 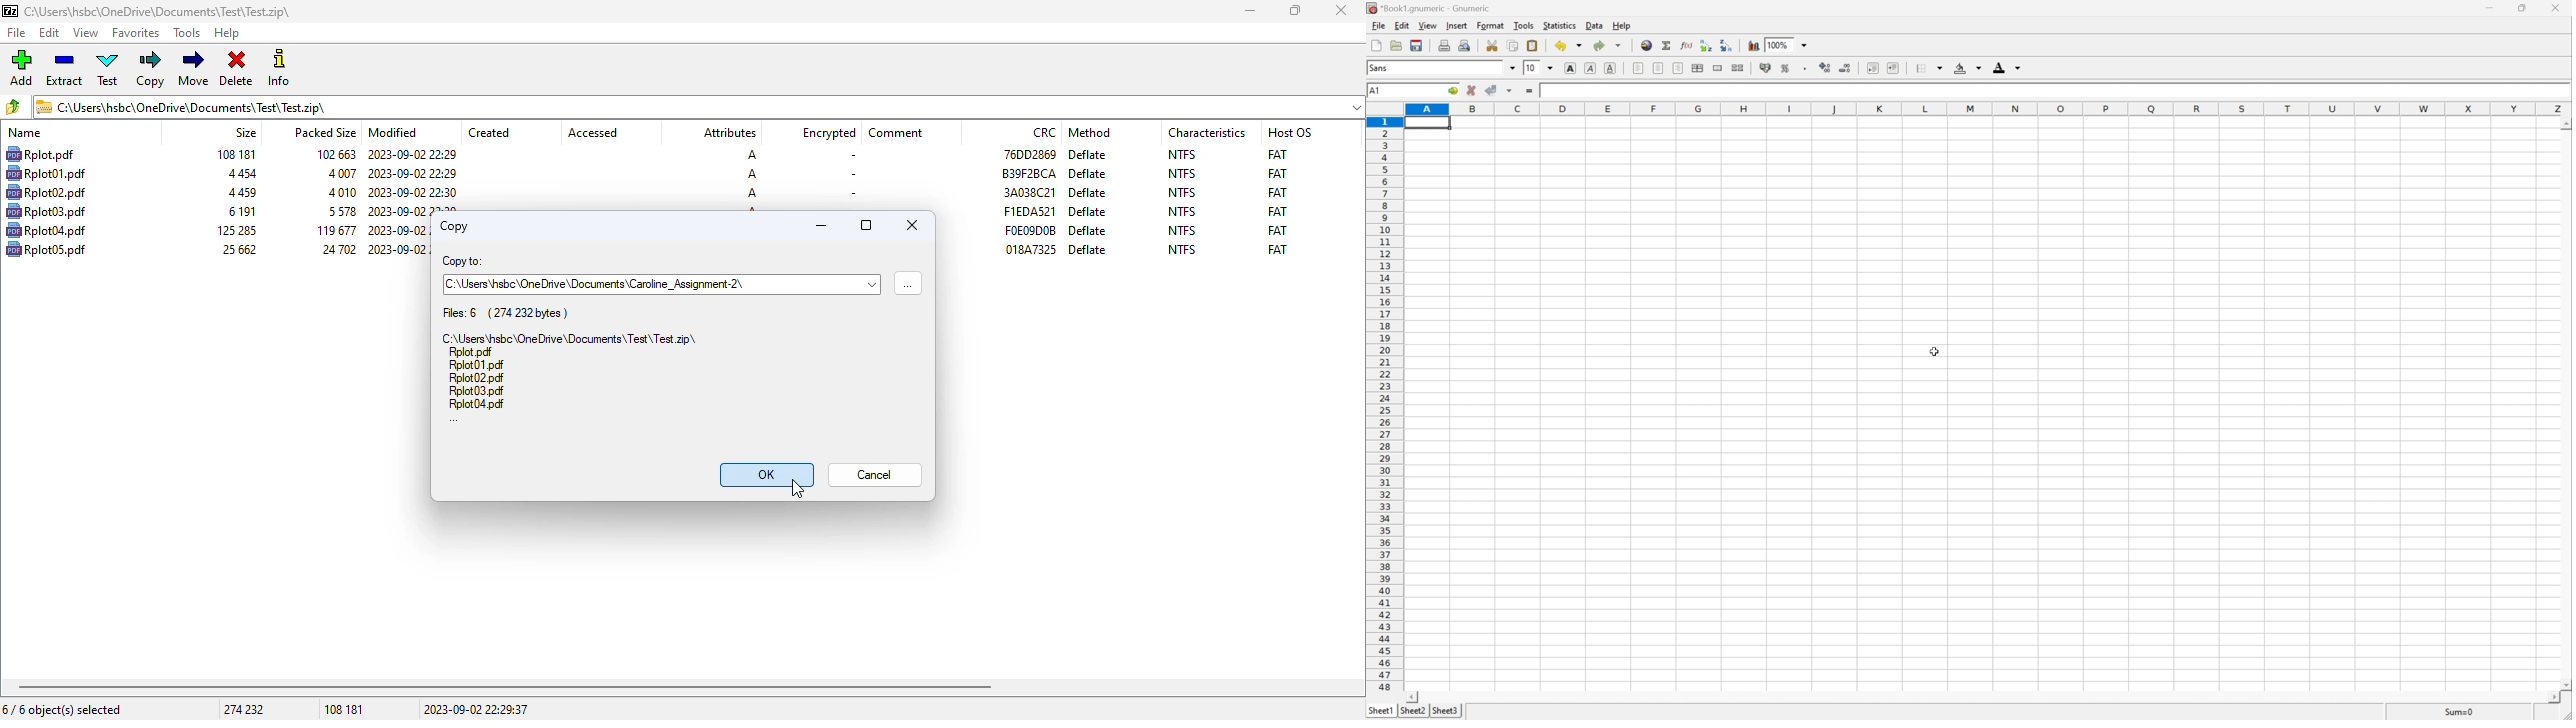 What do you see at coordinates (1593, 25) in the screenshot?
I see `Data` at bounding box center [1593, 25].